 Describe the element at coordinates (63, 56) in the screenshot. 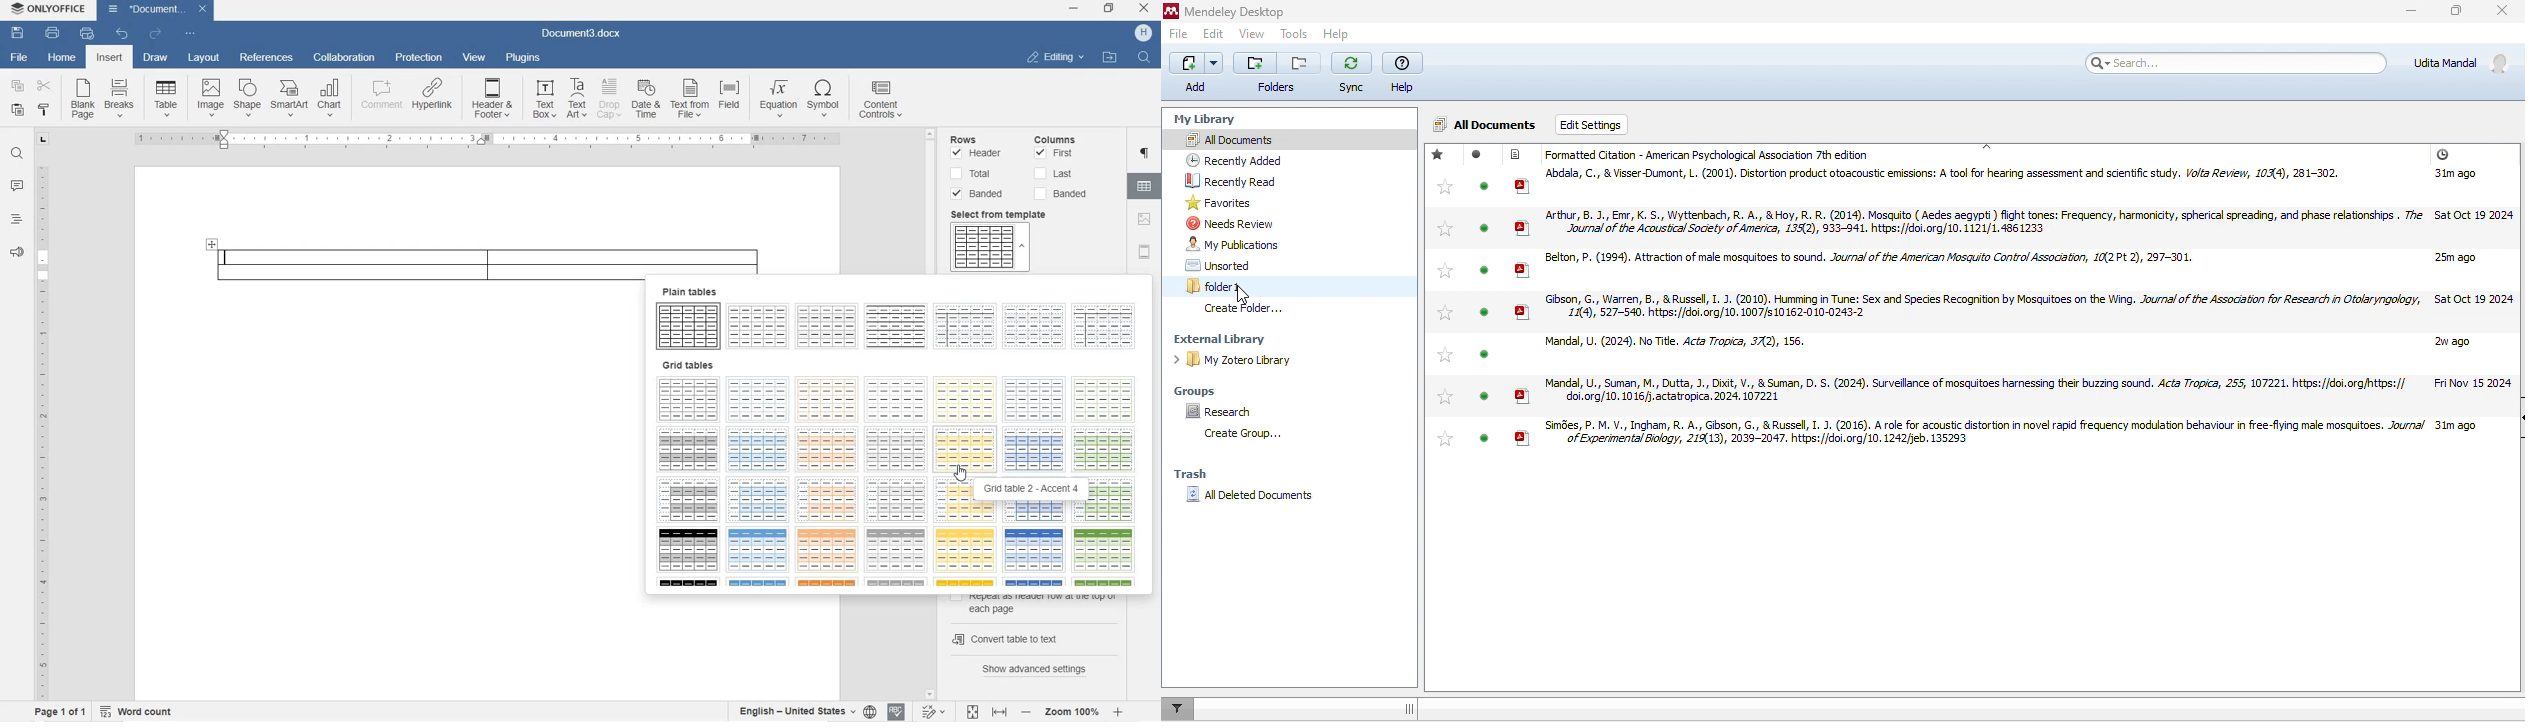

I see `HOME` at that location.